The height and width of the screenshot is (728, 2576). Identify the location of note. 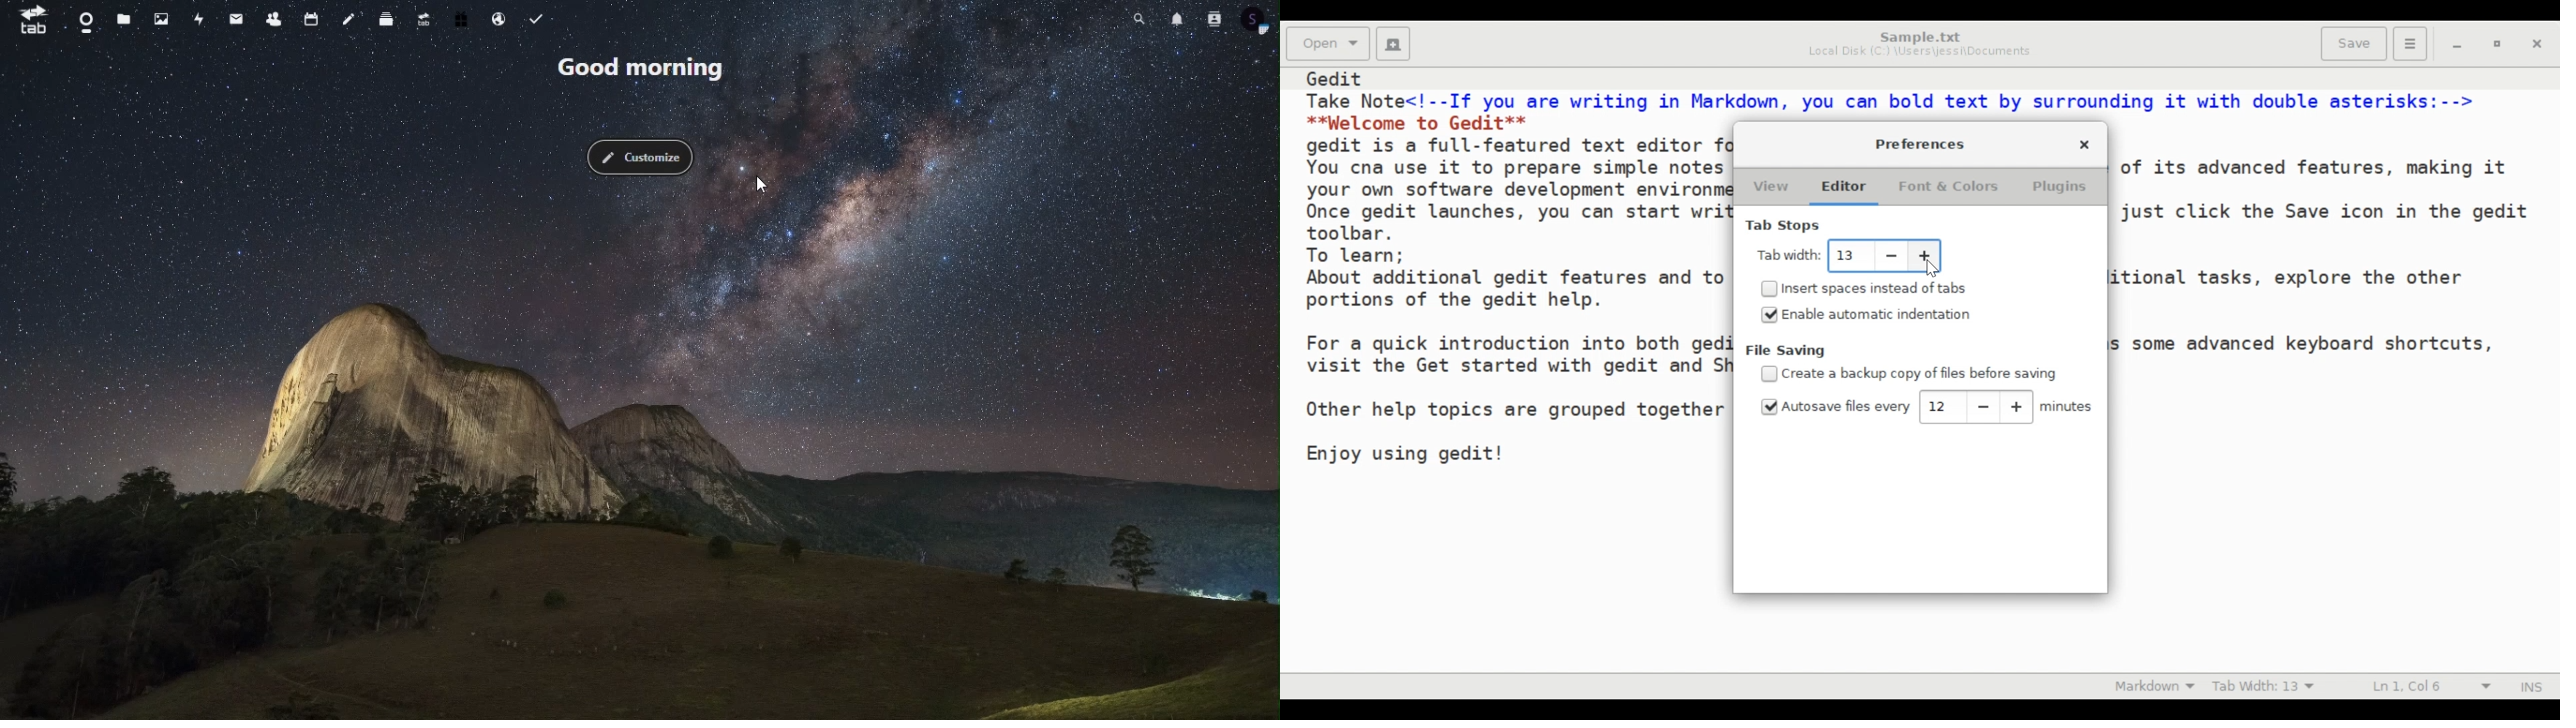
(349, 20).